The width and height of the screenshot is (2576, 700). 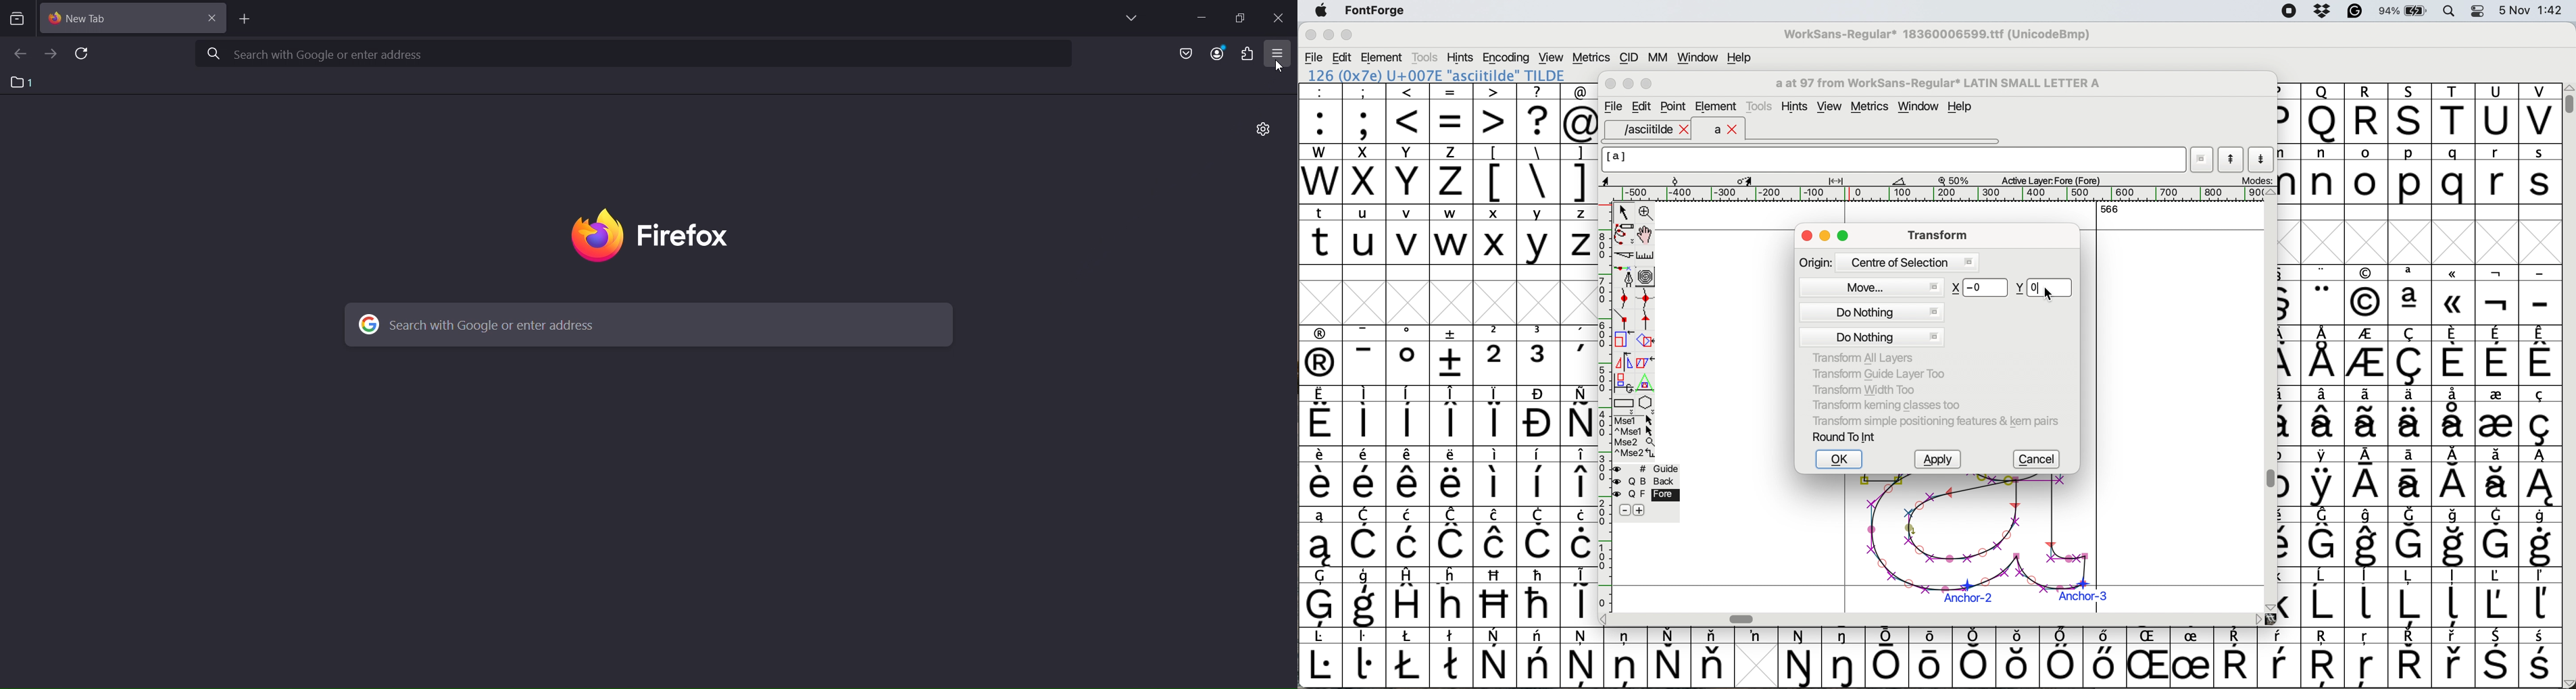 What do you see at coordinates (321, 57) in the screenshot?
I see `A Search with Google or enter address` at bounding box center [321, 57].